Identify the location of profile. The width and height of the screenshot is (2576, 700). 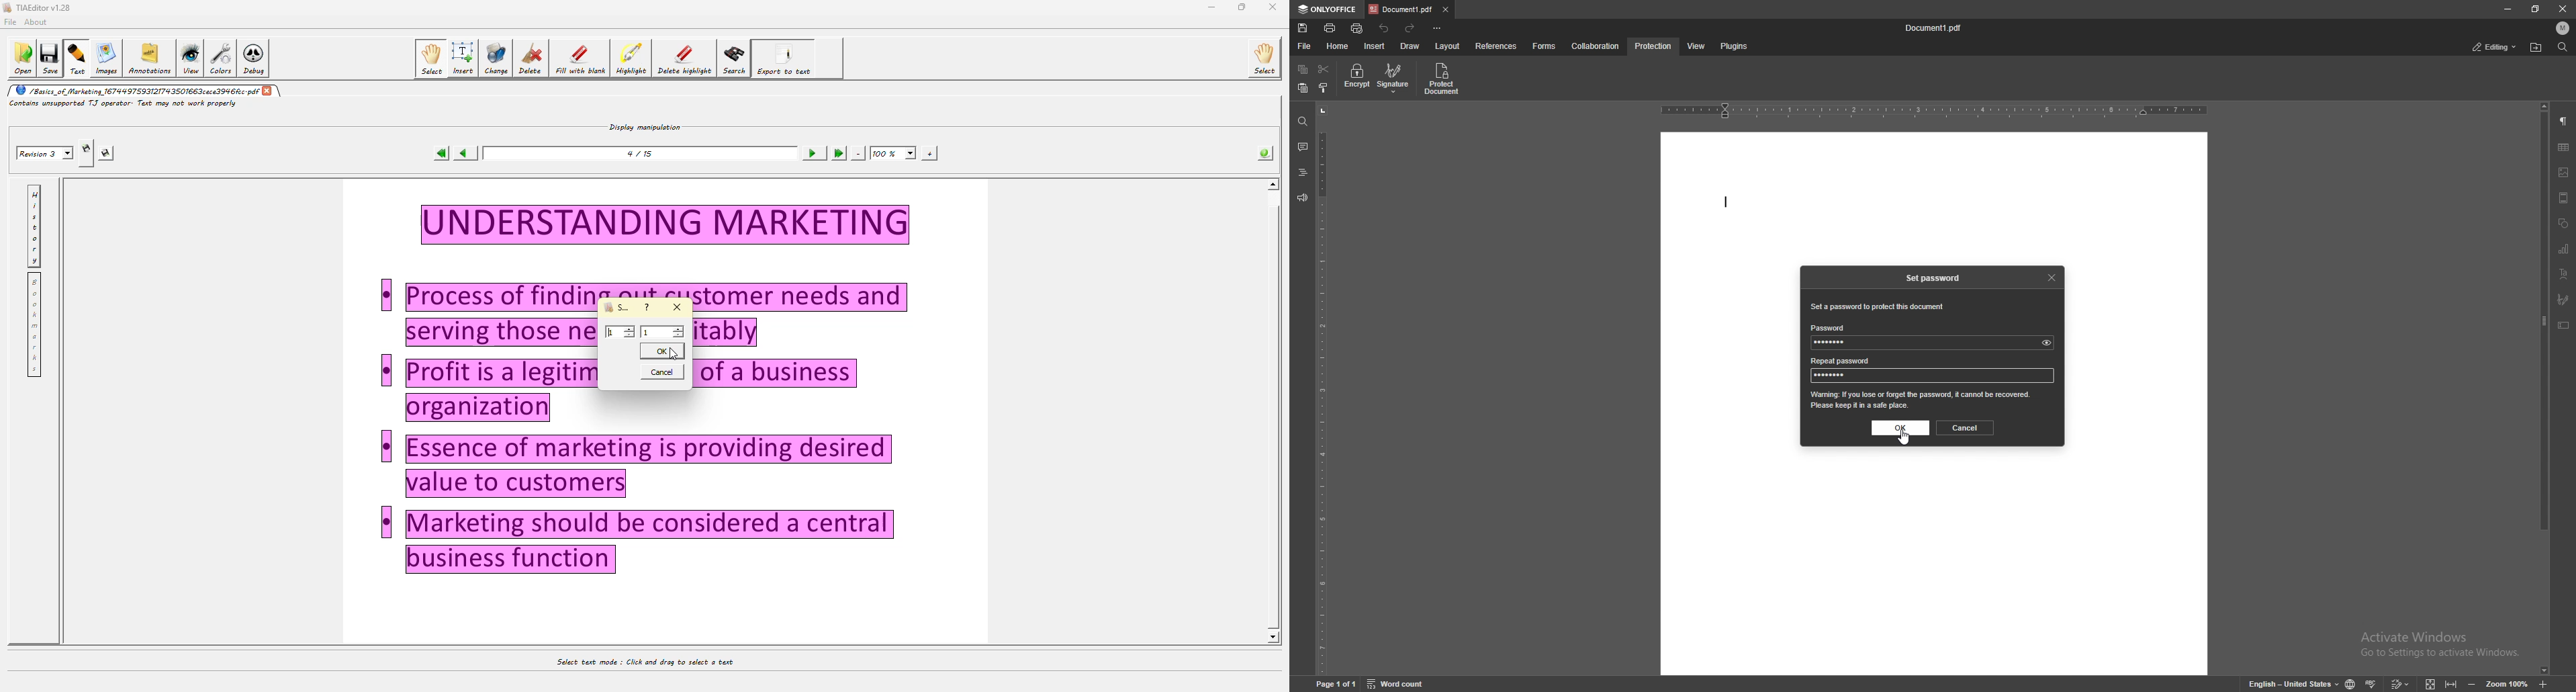
(2561, 28).